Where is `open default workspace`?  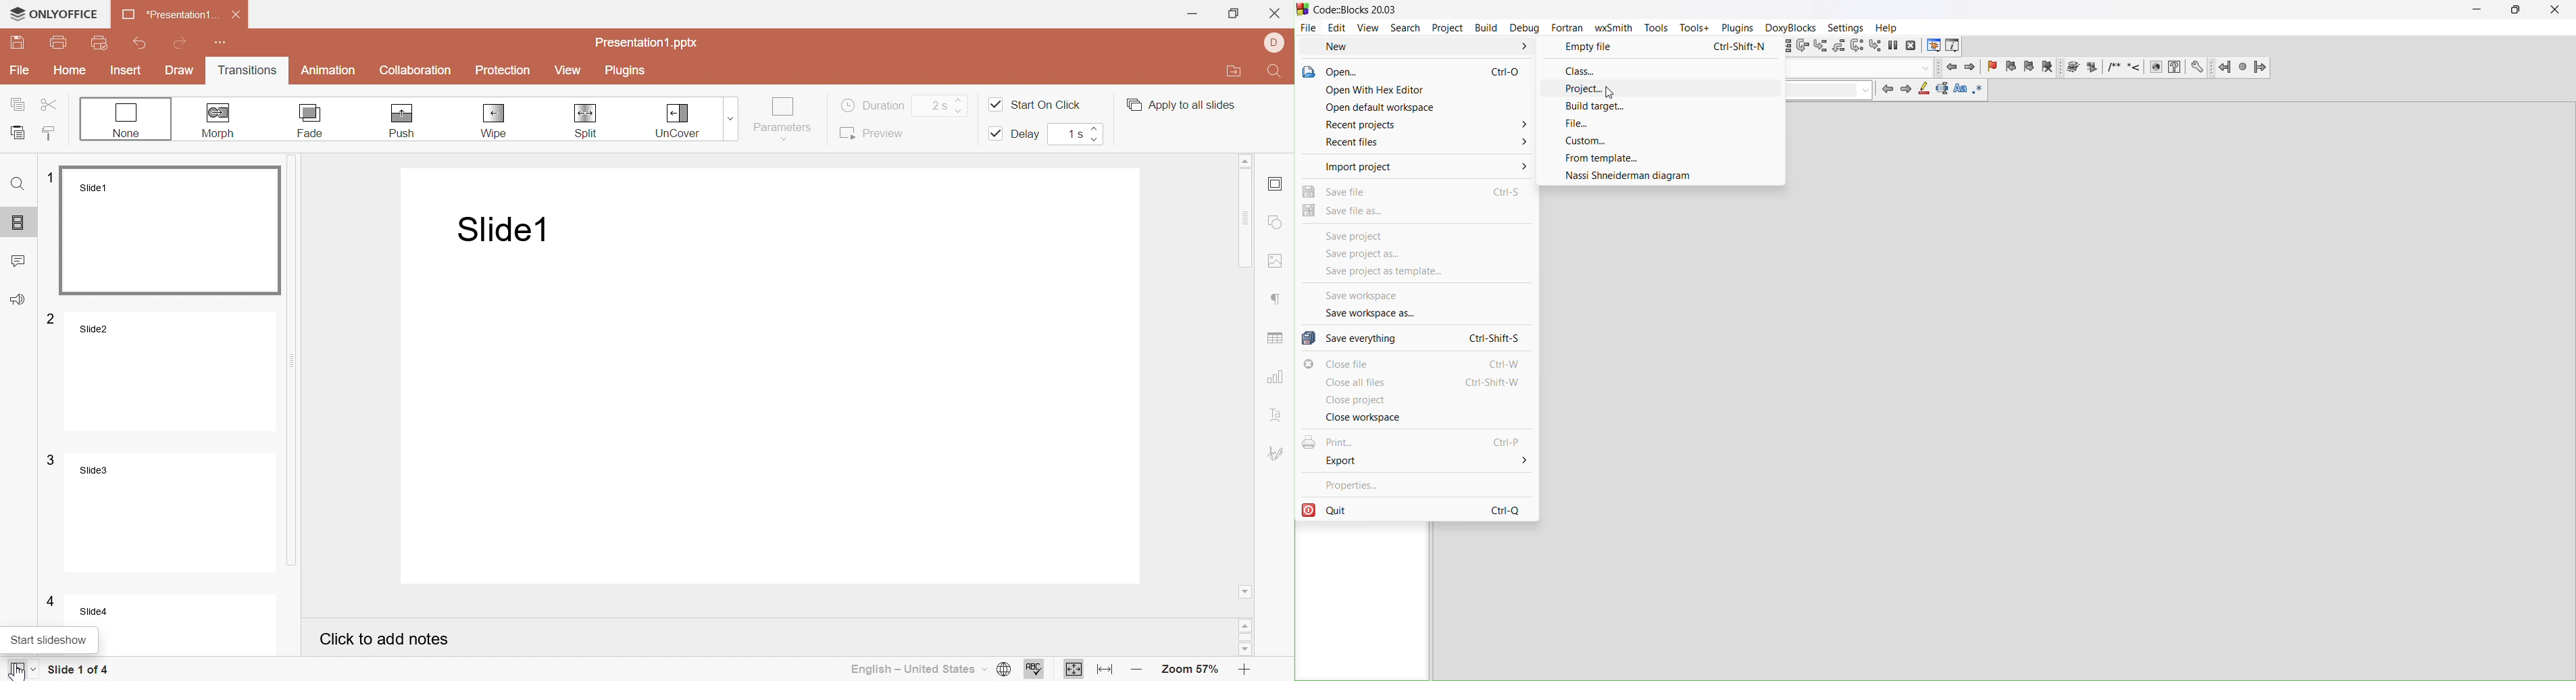 open default workspace is located at coordinates (1414, 109).